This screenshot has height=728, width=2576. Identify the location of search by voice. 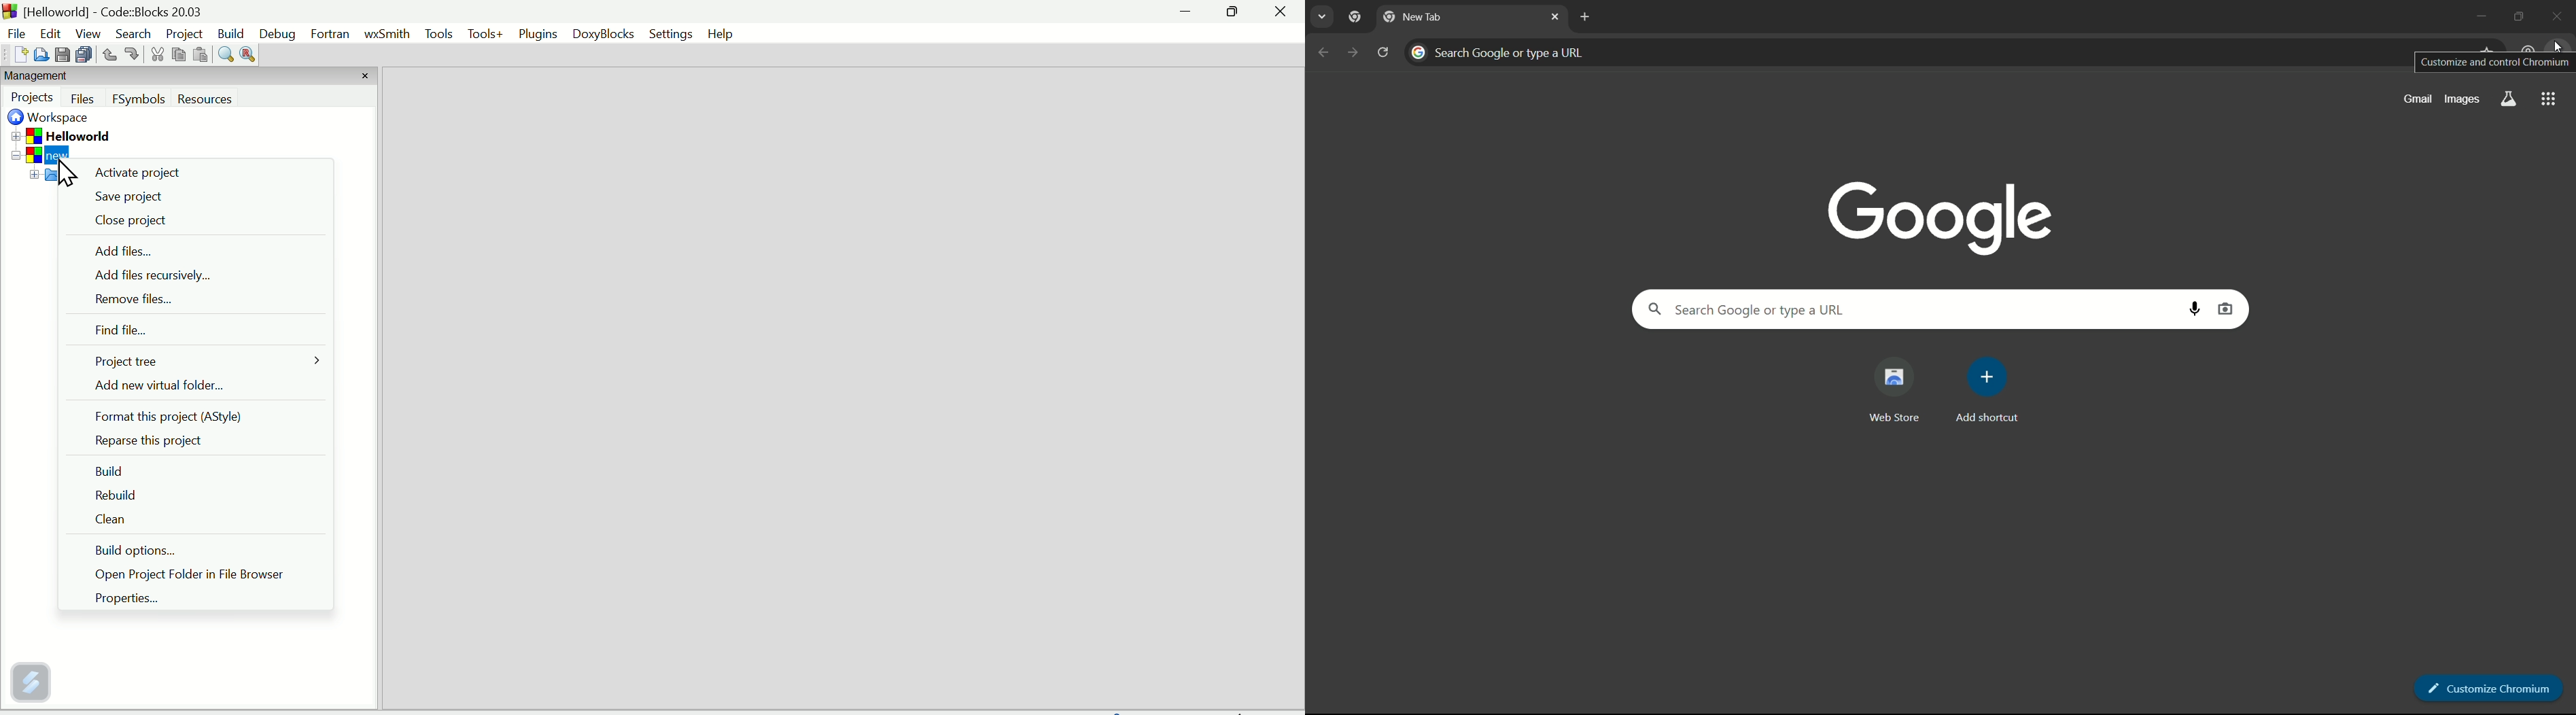
(2197, 309).